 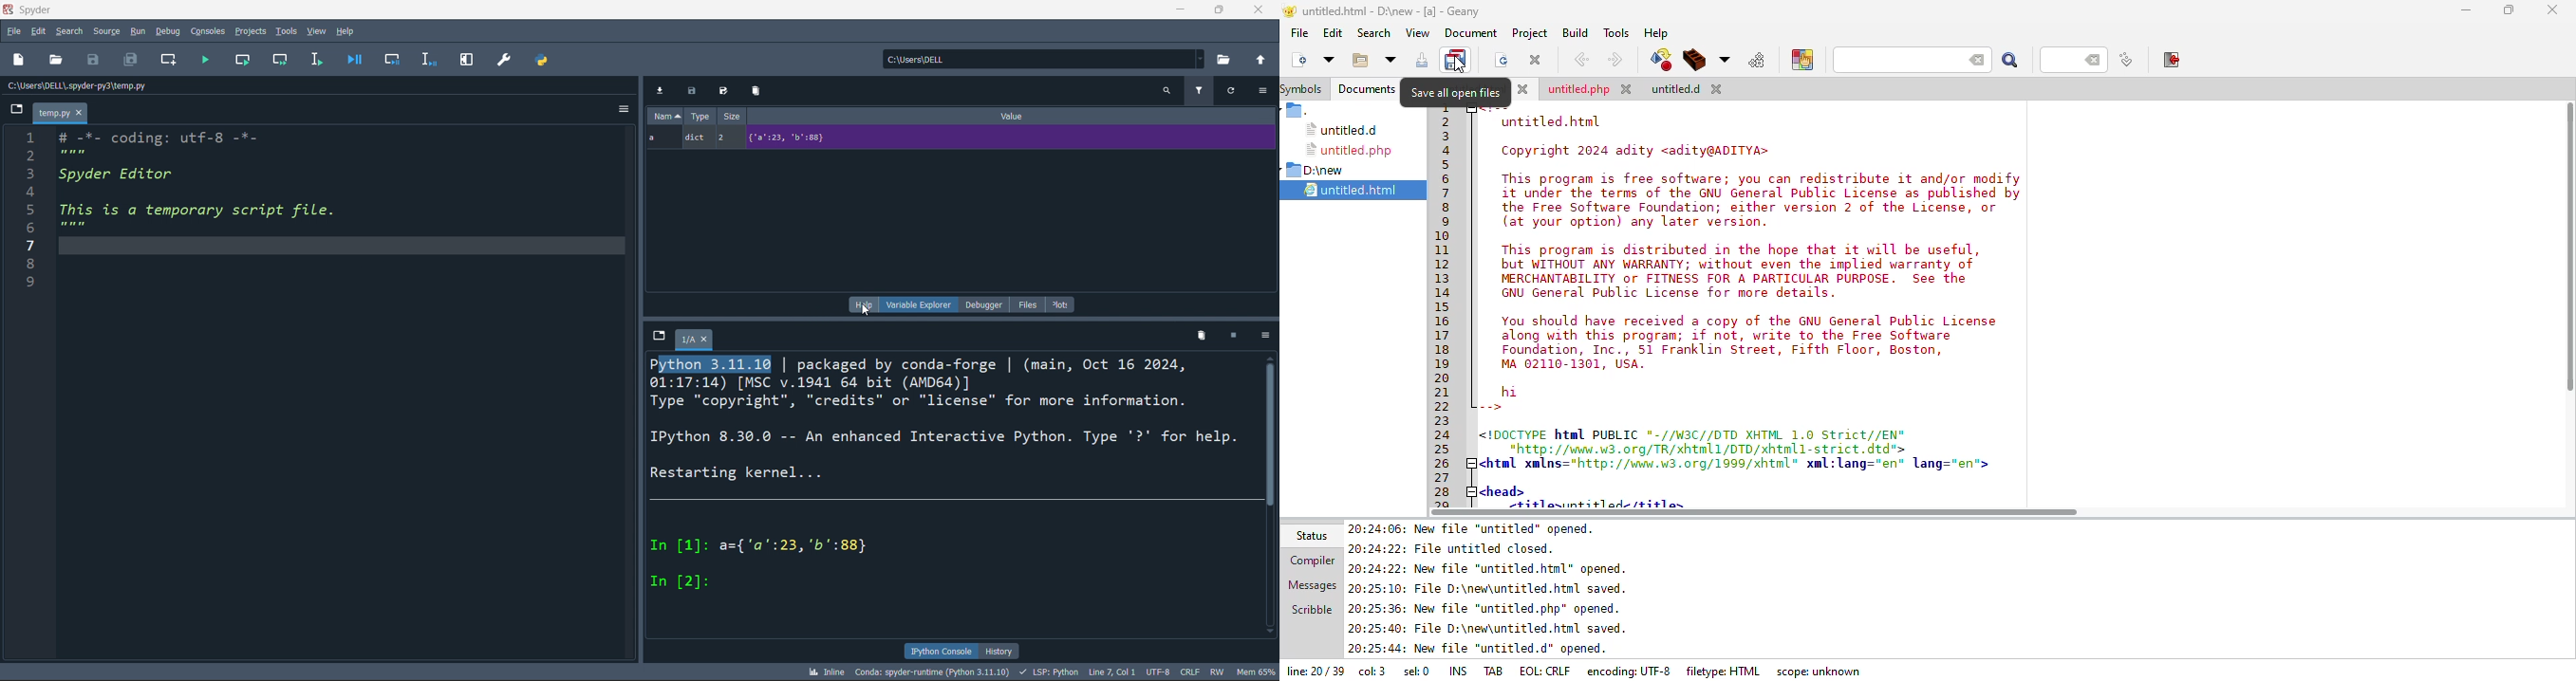 What do you see at coordinates (1235, 338) in the screenshot?
I see `stop kernel` at bounding box center [1235, 338].